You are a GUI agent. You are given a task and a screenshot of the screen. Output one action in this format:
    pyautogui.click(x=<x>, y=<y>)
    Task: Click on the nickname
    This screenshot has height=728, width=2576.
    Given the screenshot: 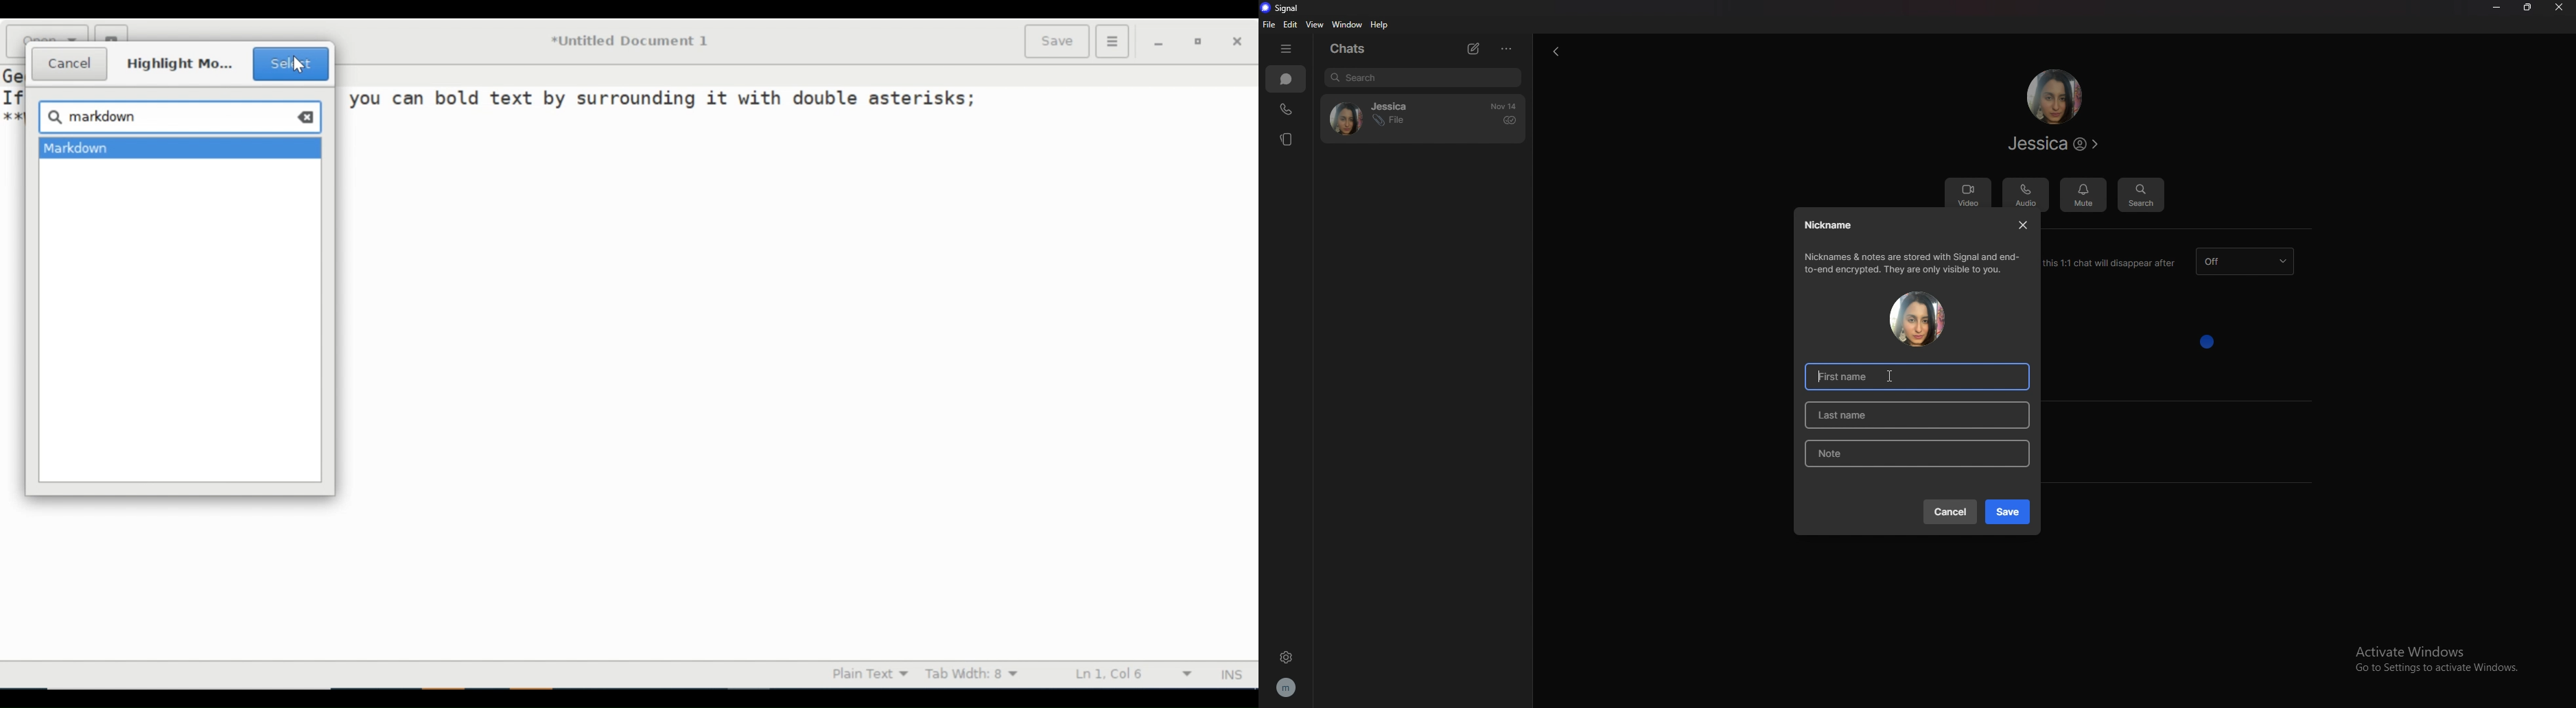 What is the action you would take?
    pyautogui.click(x=1830, y=225)
    